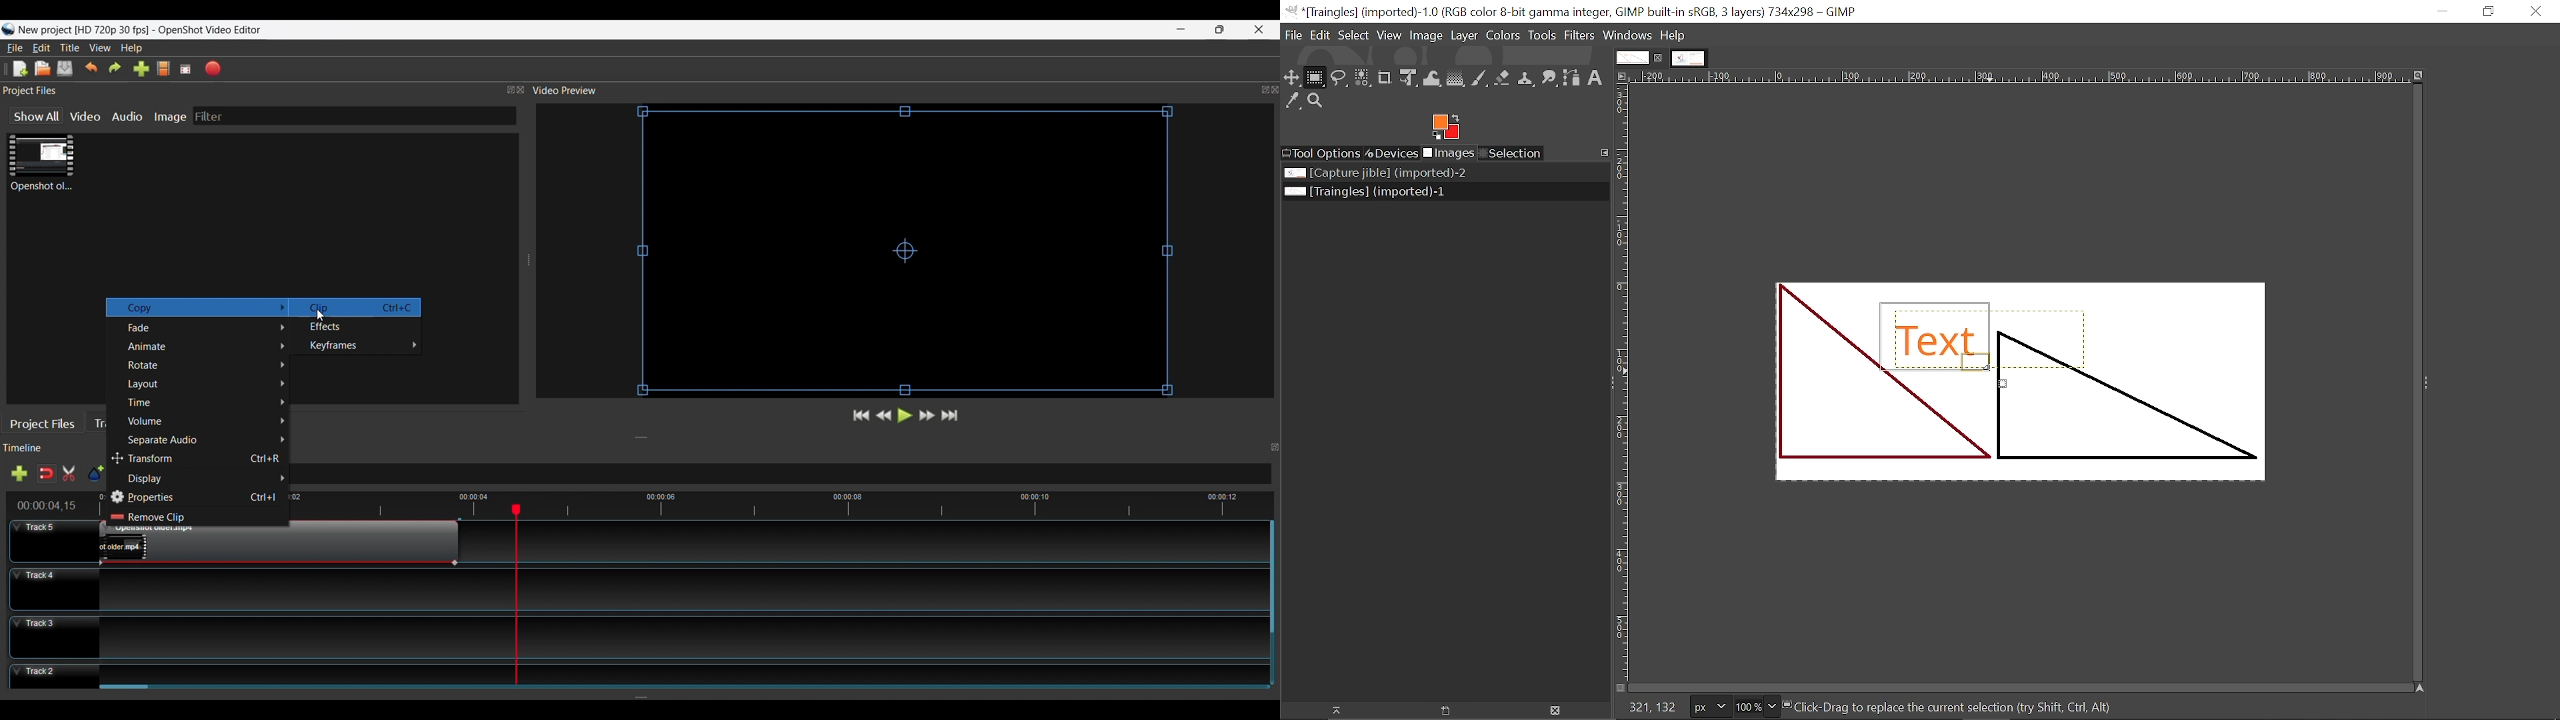 Image resolution: width=2576 pixels, height=728 pixels. I want to click on Foreground color, so click(1448, 126).